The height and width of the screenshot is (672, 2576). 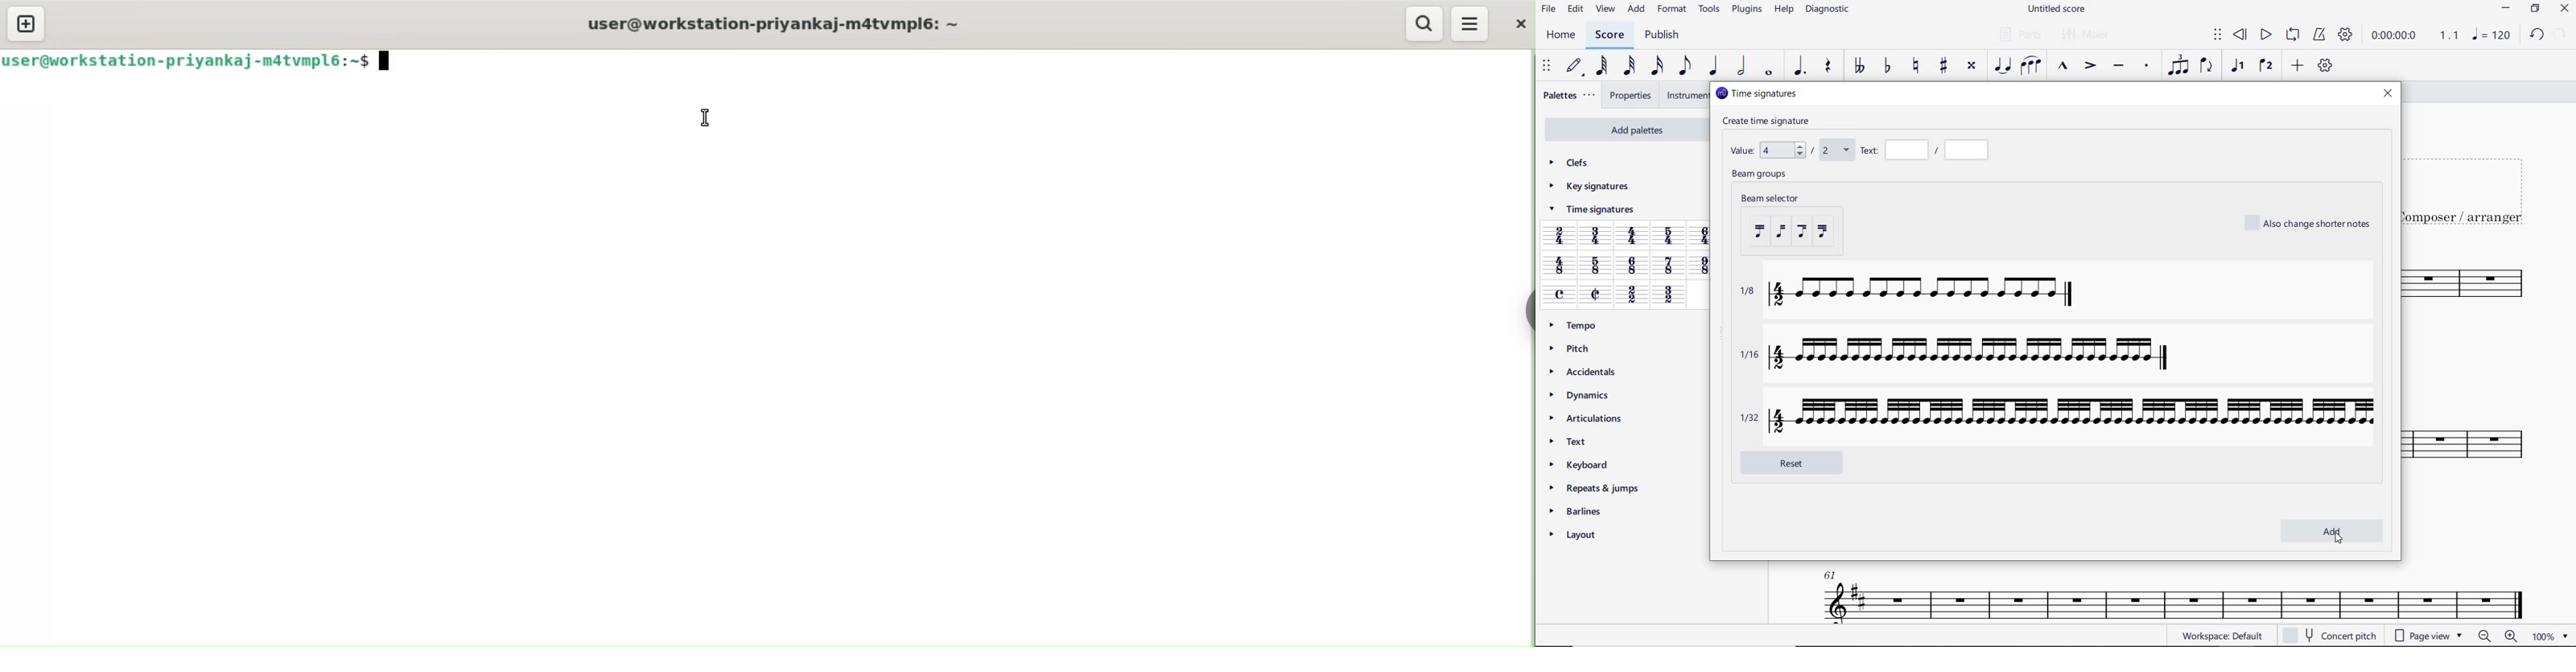 I want to click on 7/8, so click(x=1669, y=266).